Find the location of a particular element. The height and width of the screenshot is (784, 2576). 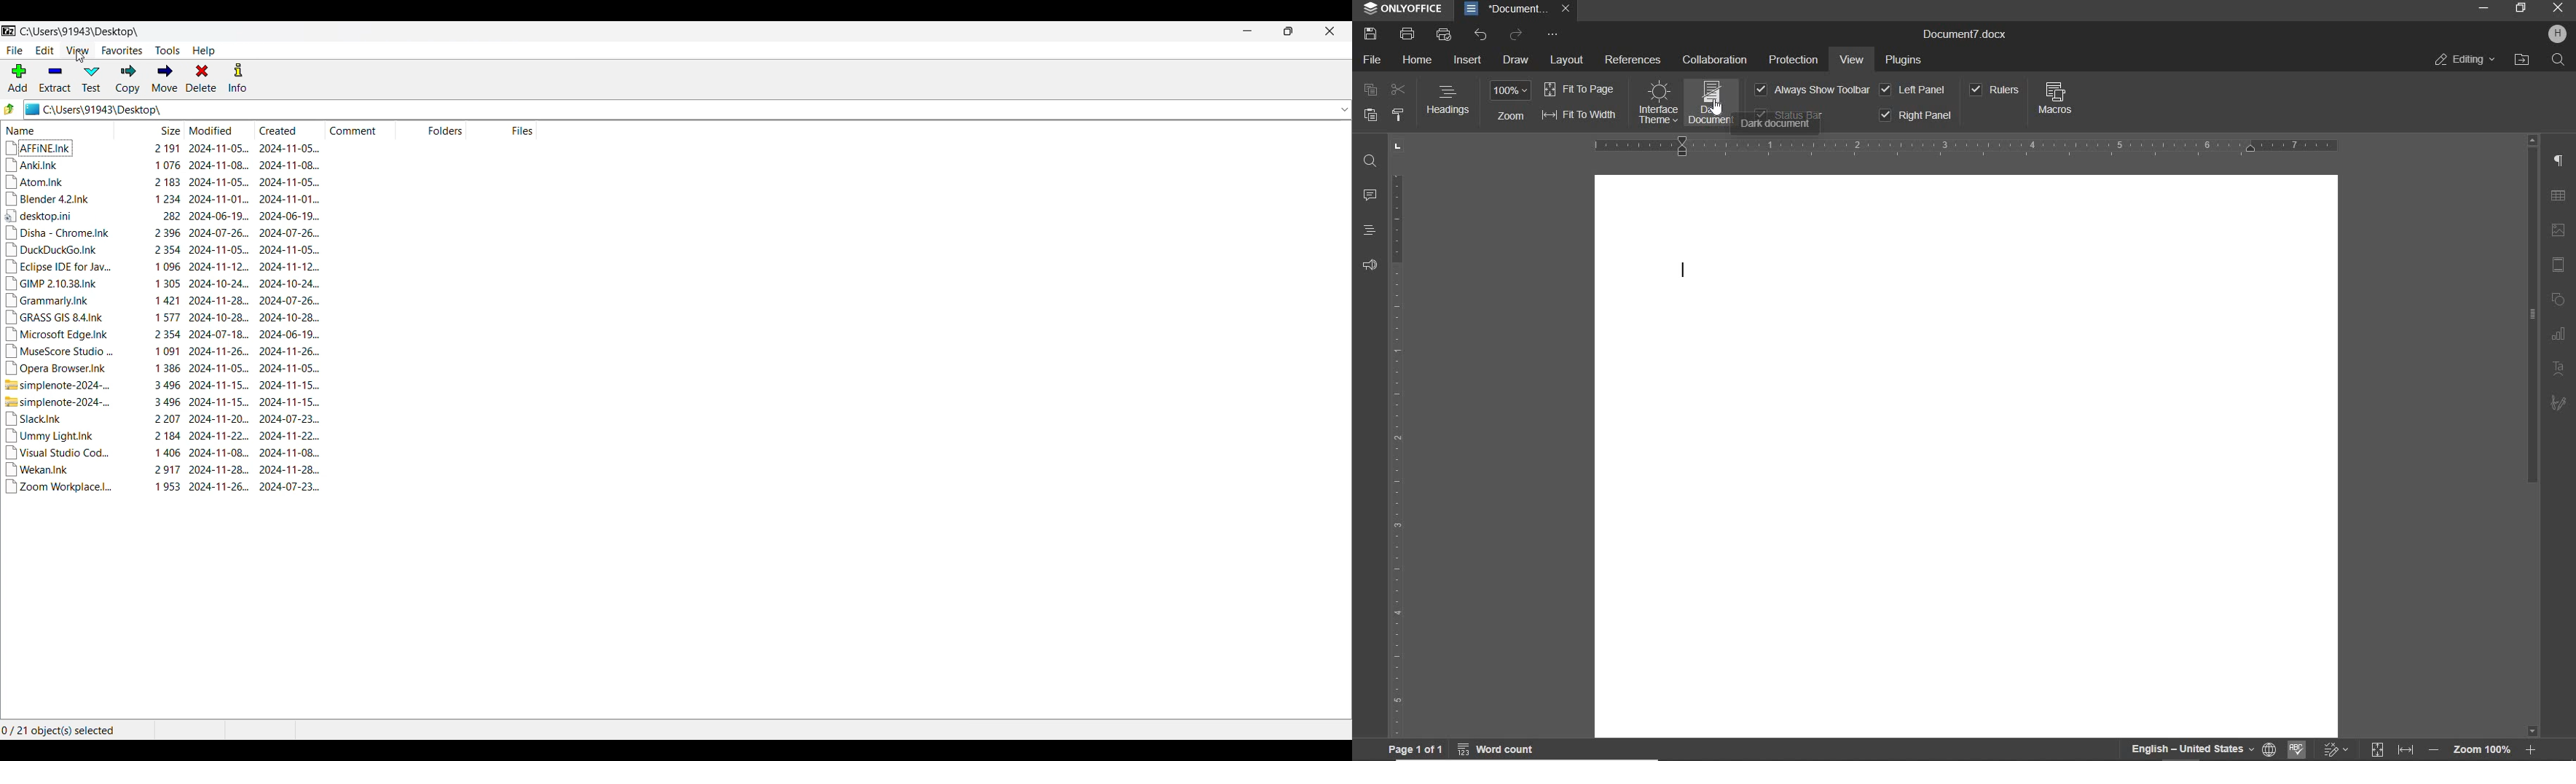

Favorites is located at coordinates (122, 51).